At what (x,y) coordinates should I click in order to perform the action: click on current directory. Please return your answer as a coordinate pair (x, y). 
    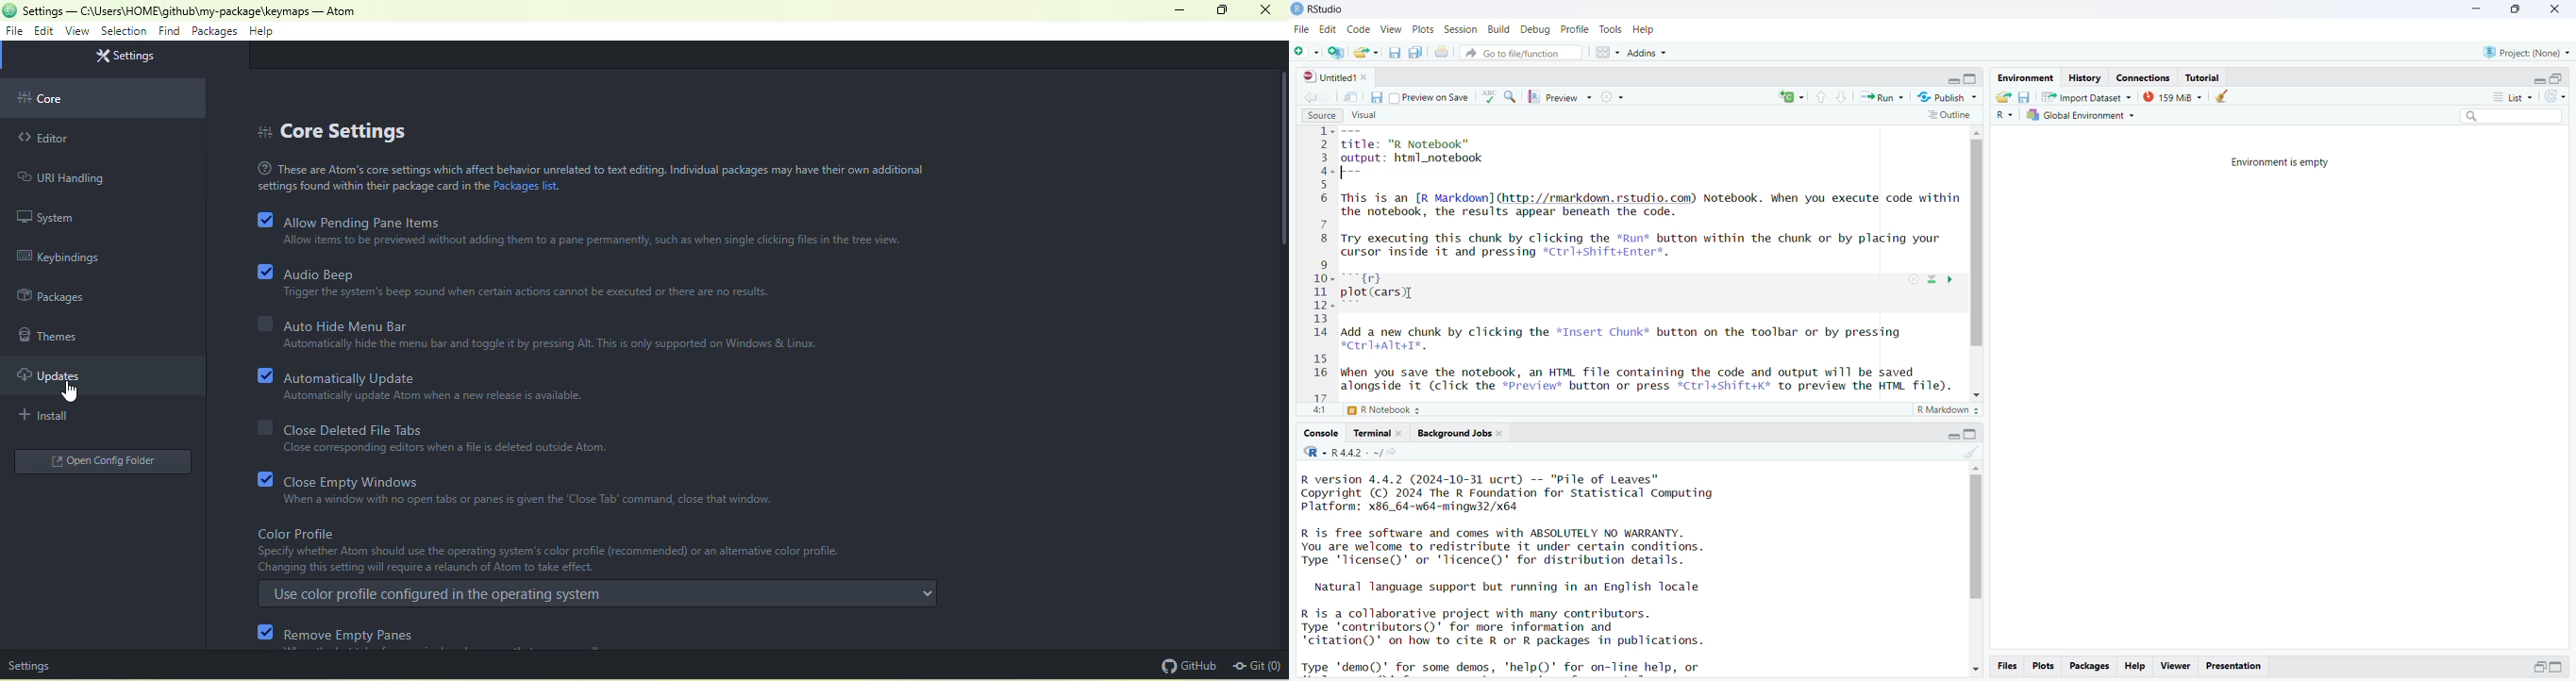
    Looking at the image, I should click on (165, 10).